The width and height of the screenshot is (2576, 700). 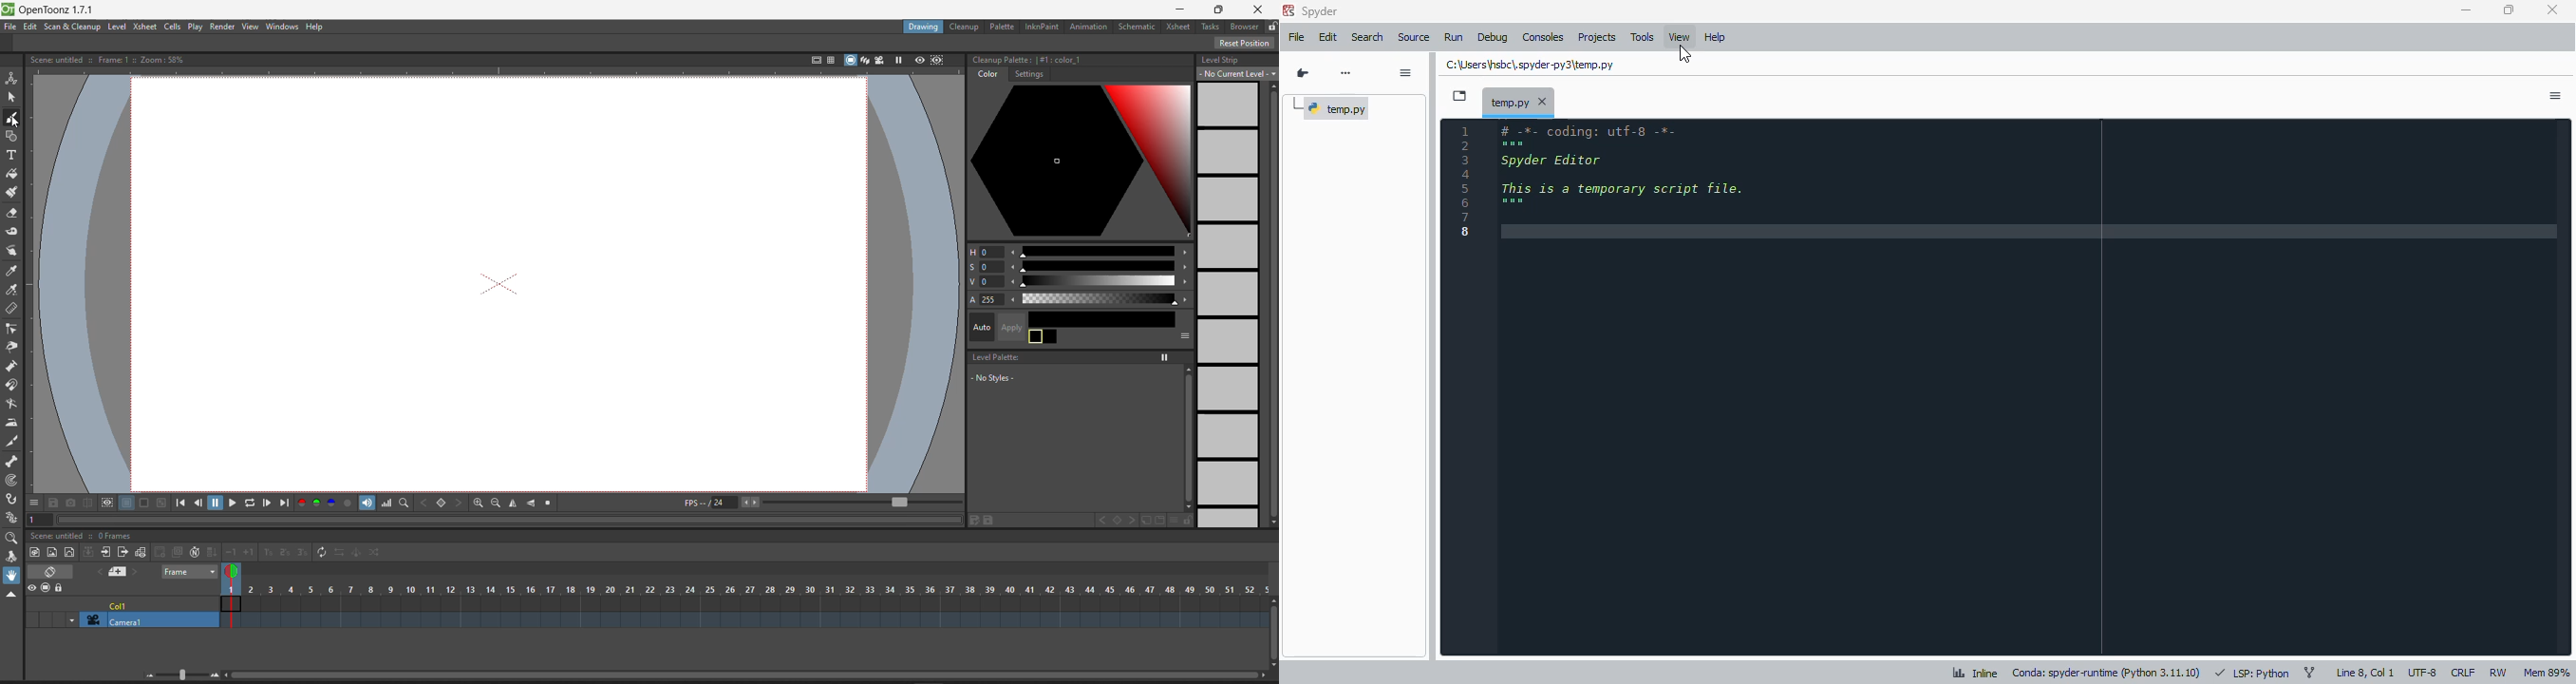 I want to click on cutter tool, so click(x=13, y=443).